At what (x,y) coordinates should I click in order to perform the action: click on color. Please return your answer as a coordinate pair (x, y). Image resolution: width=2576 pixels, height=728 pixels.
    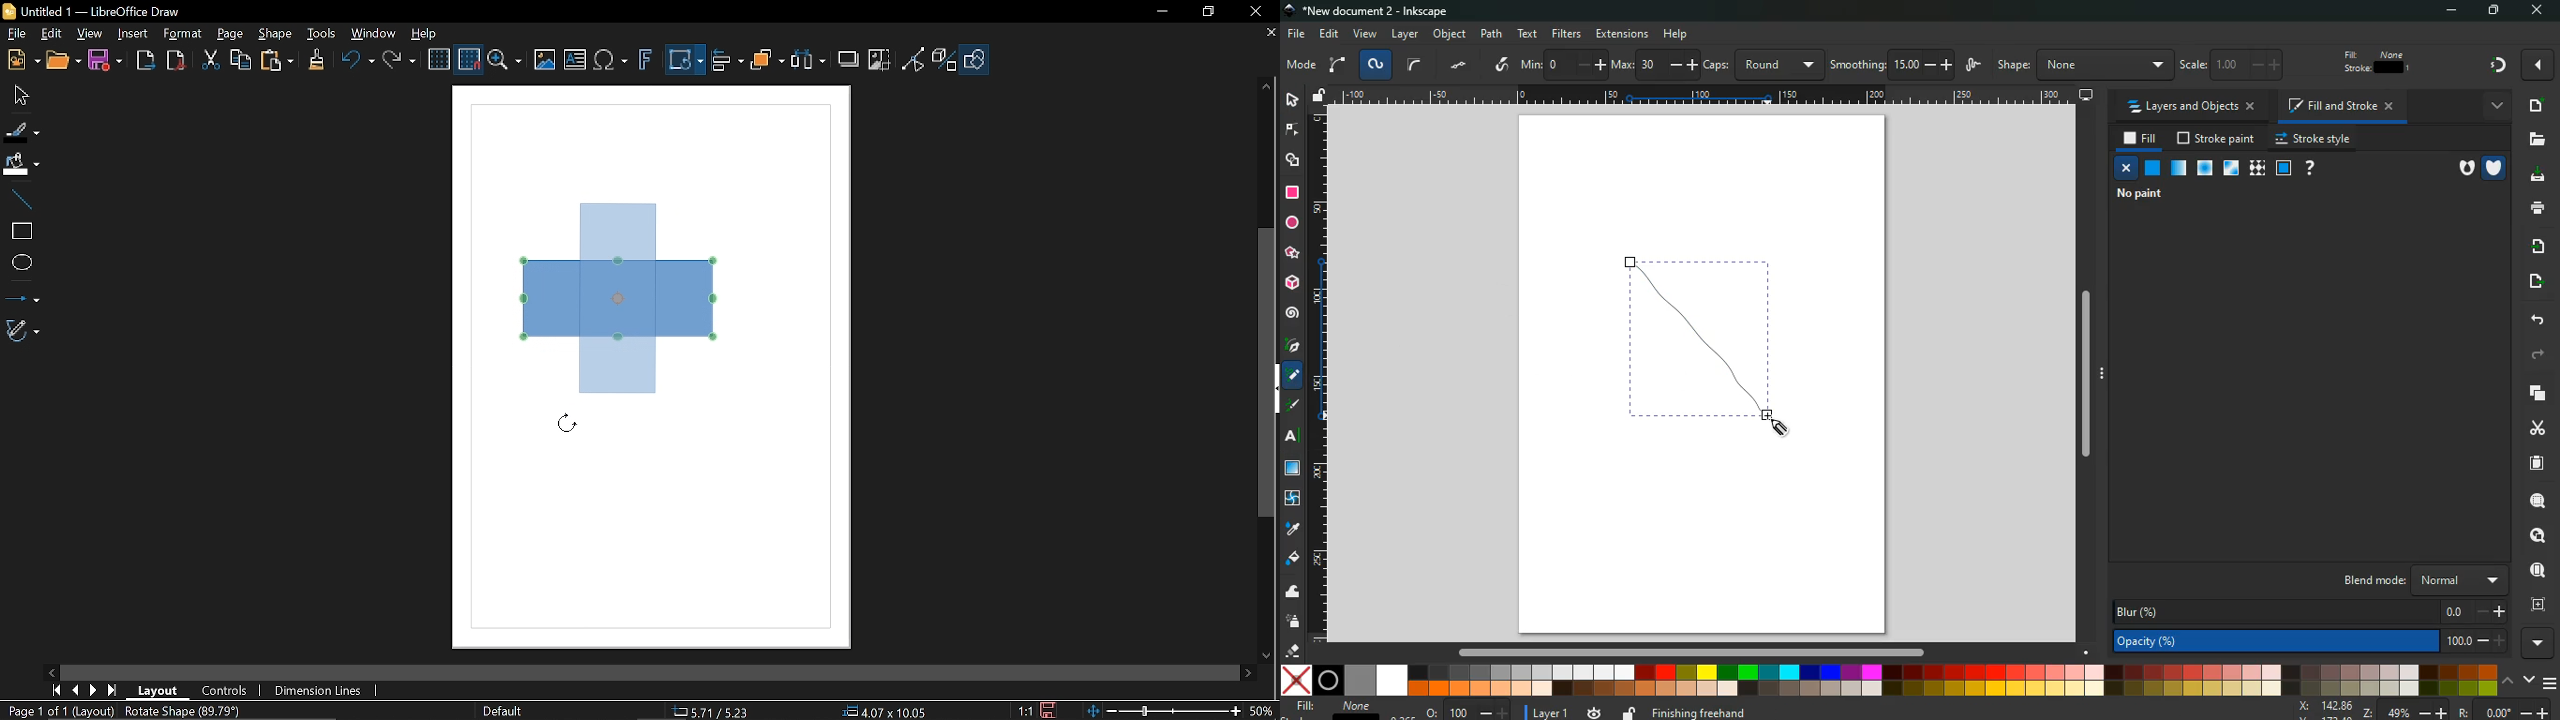
    Looking at the image, I should click on (1888, 680).